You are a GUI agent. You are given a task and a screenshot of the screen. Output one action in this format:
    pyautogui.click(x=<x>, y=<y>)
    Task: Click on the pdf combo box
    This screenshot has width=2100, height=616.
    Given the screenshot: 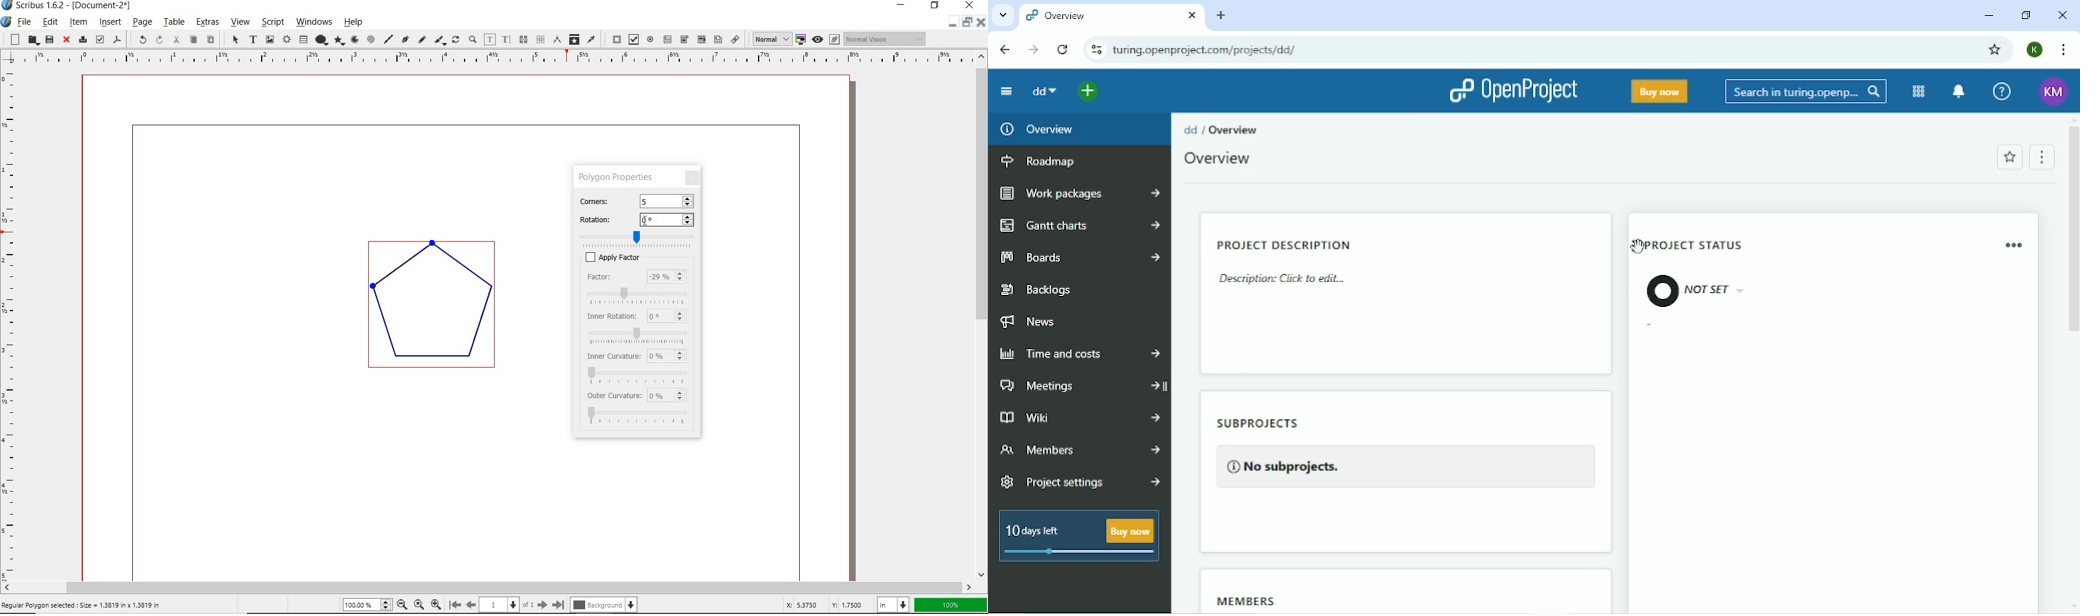 What is the action you would take?
    pyautogui.click(x=684, y=39)
    